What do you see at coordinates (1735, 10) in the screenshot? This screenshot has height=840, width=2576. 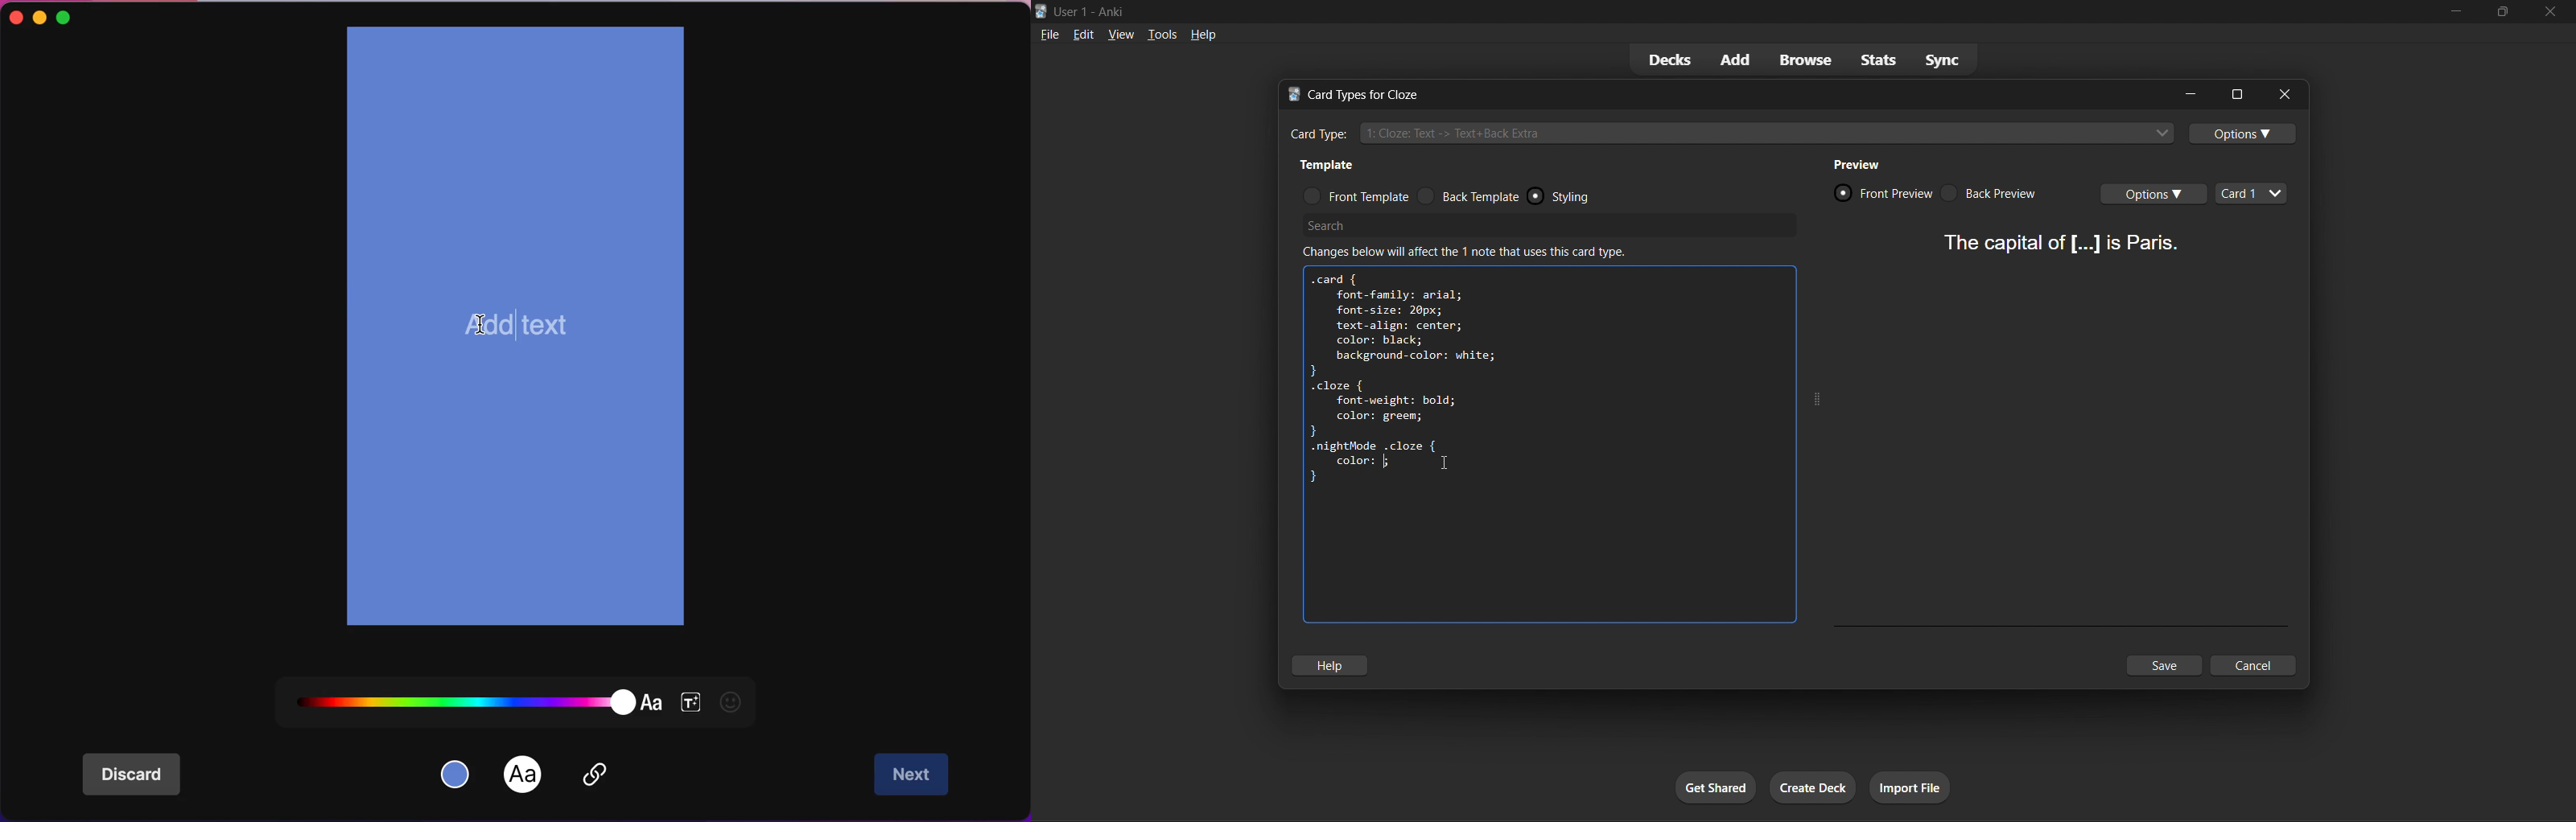 I see `title bar` at bounding box center [1735, 10].